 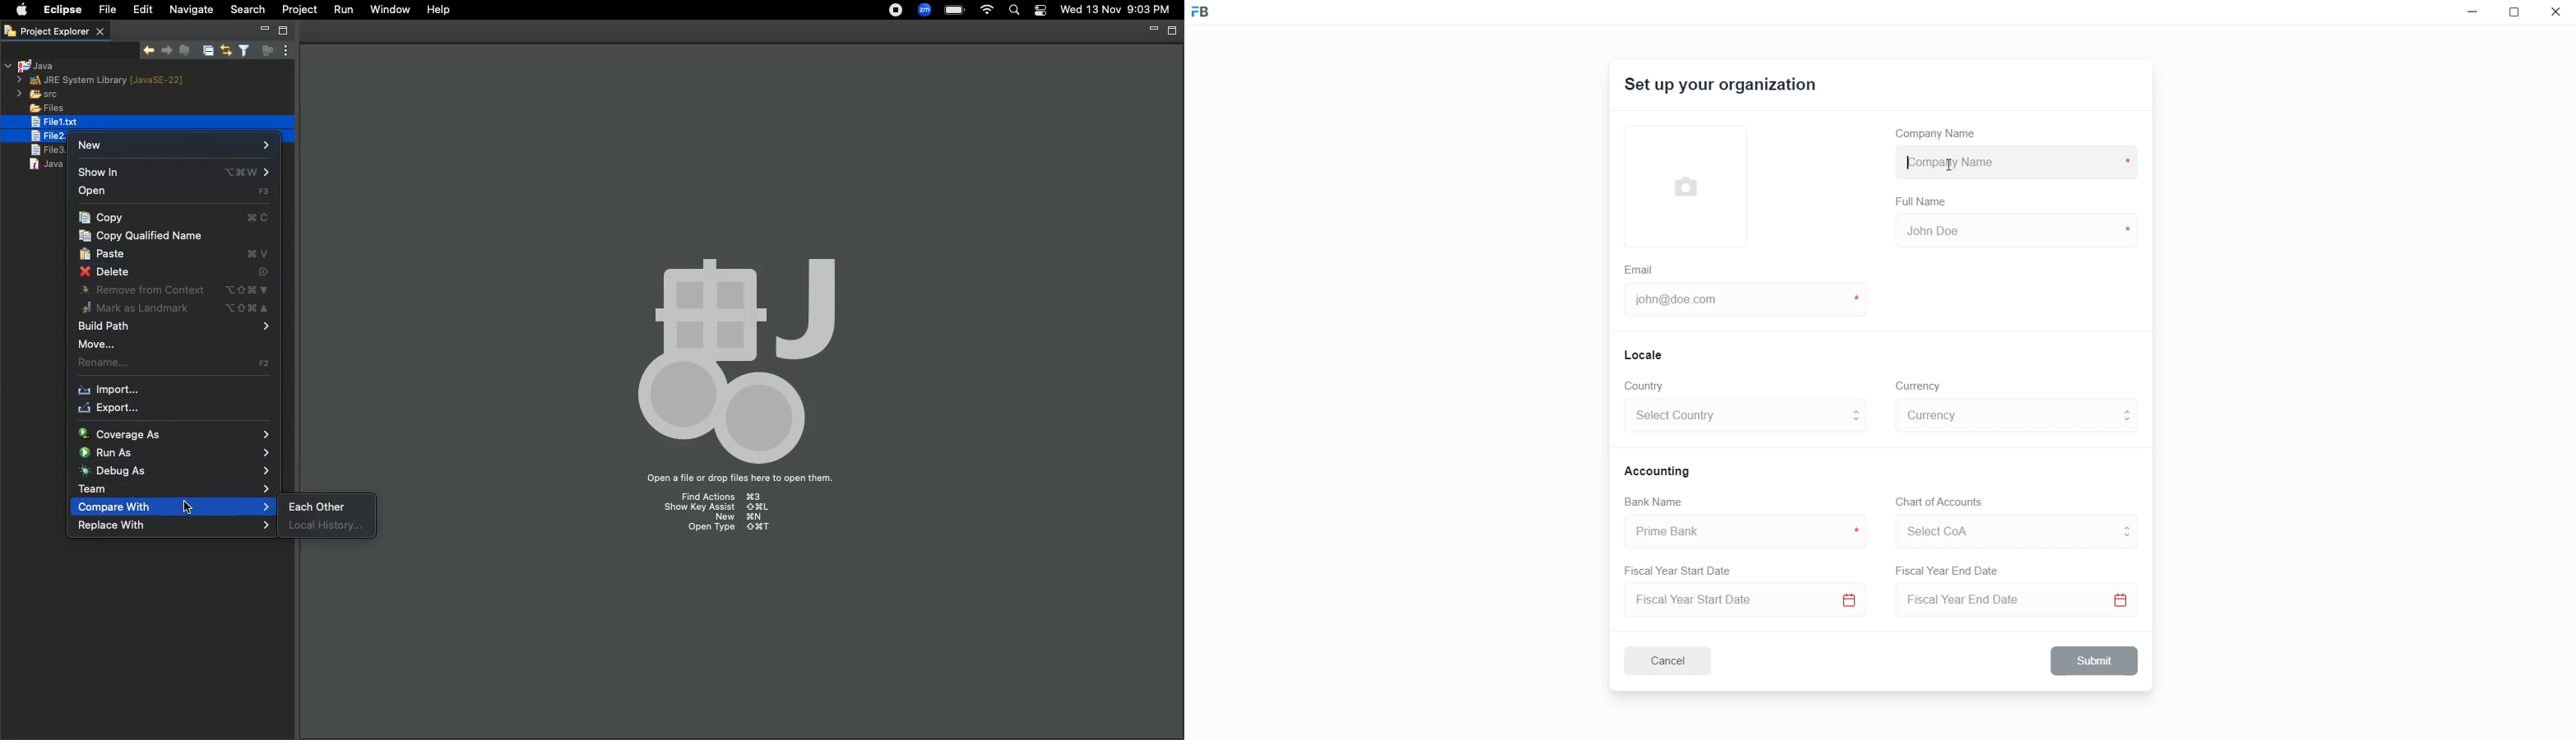 What do you see at coordinates (2557, 15) in the screenshot?
I see `close` at bounding box center [2557, 15].